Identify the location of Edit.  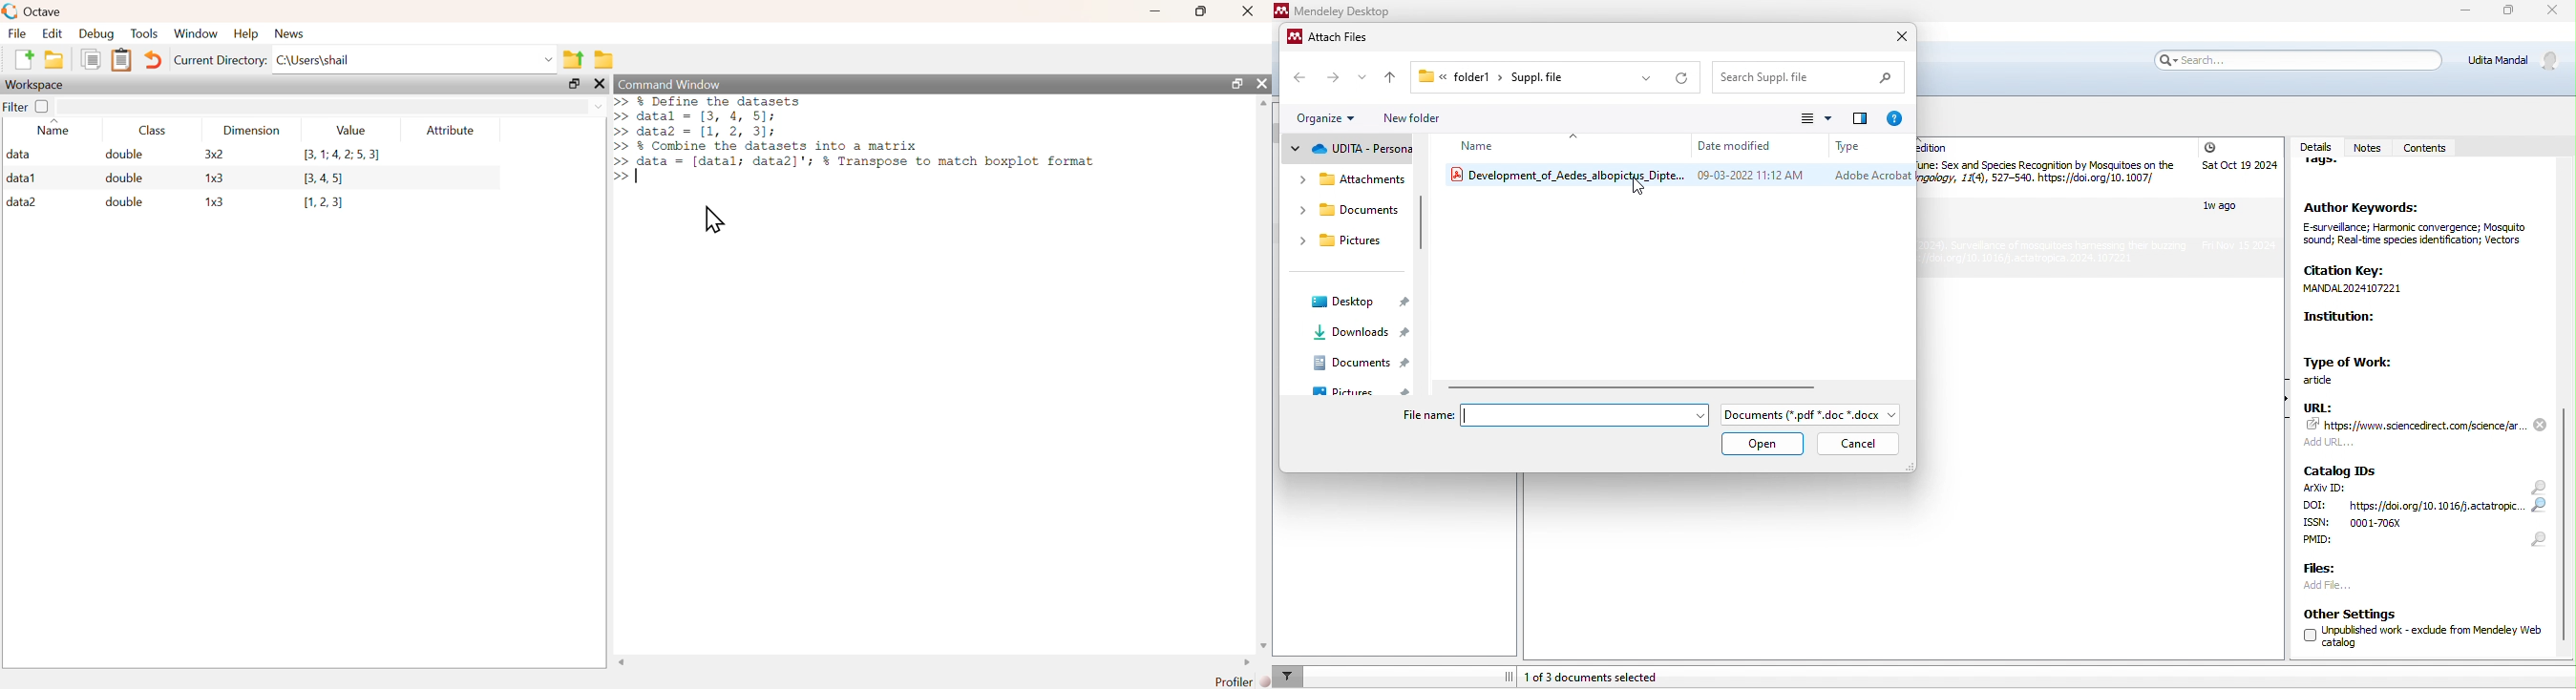
(52, 34).